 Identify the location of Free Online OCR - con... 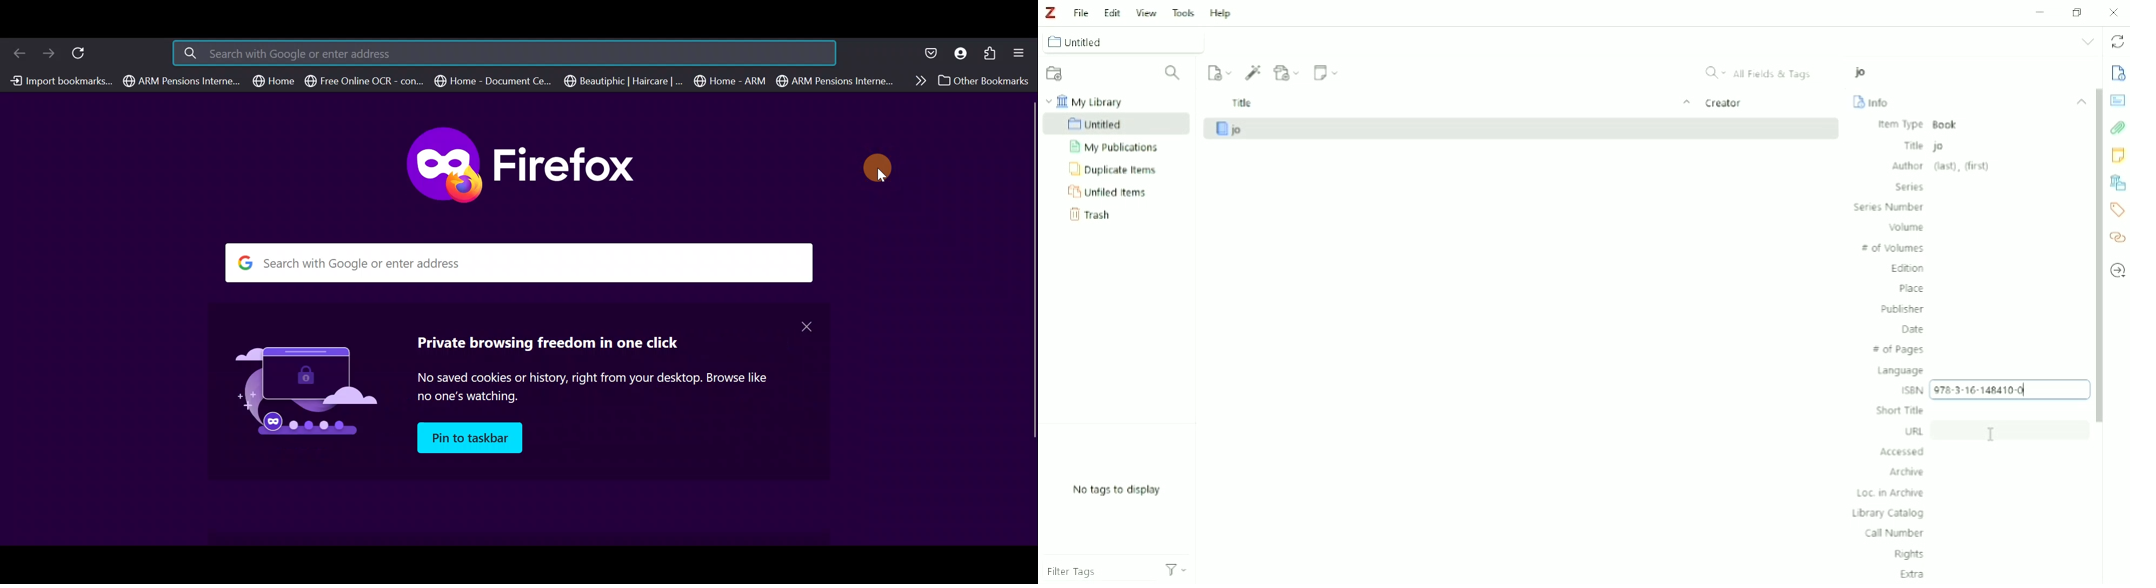
(363, 81).